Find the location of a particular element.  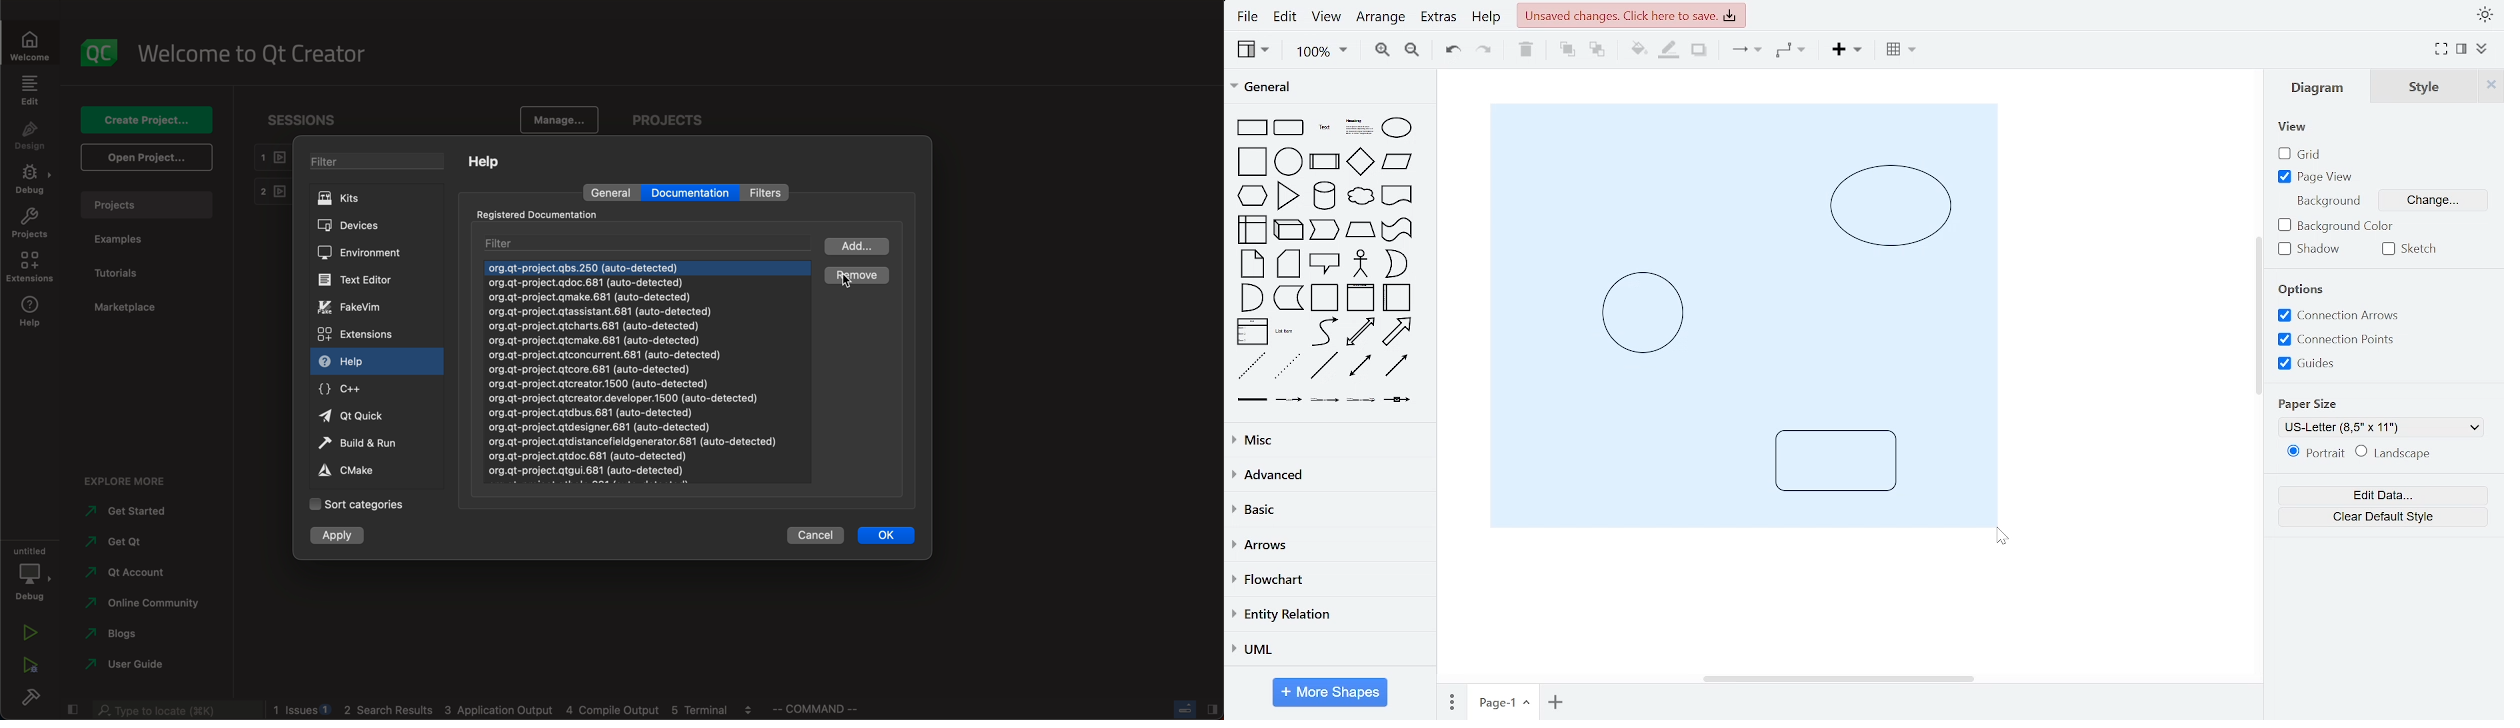

document is located at coordinates (1398, 195).